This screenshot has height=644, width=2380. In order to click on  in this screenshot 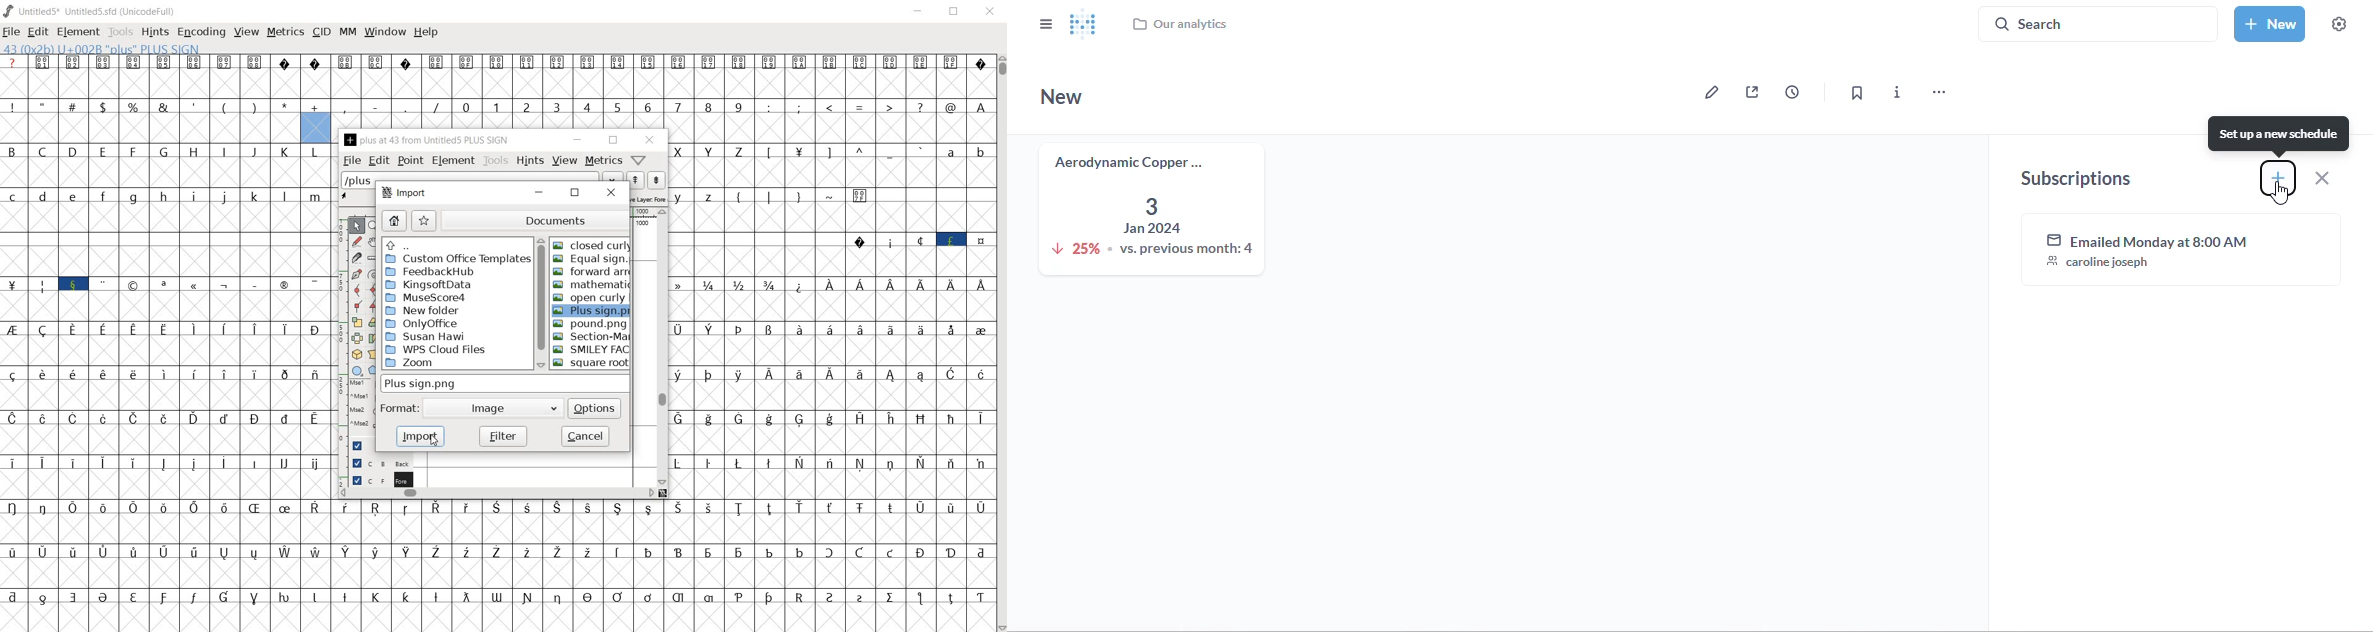, I will do `click(725, 388)`.